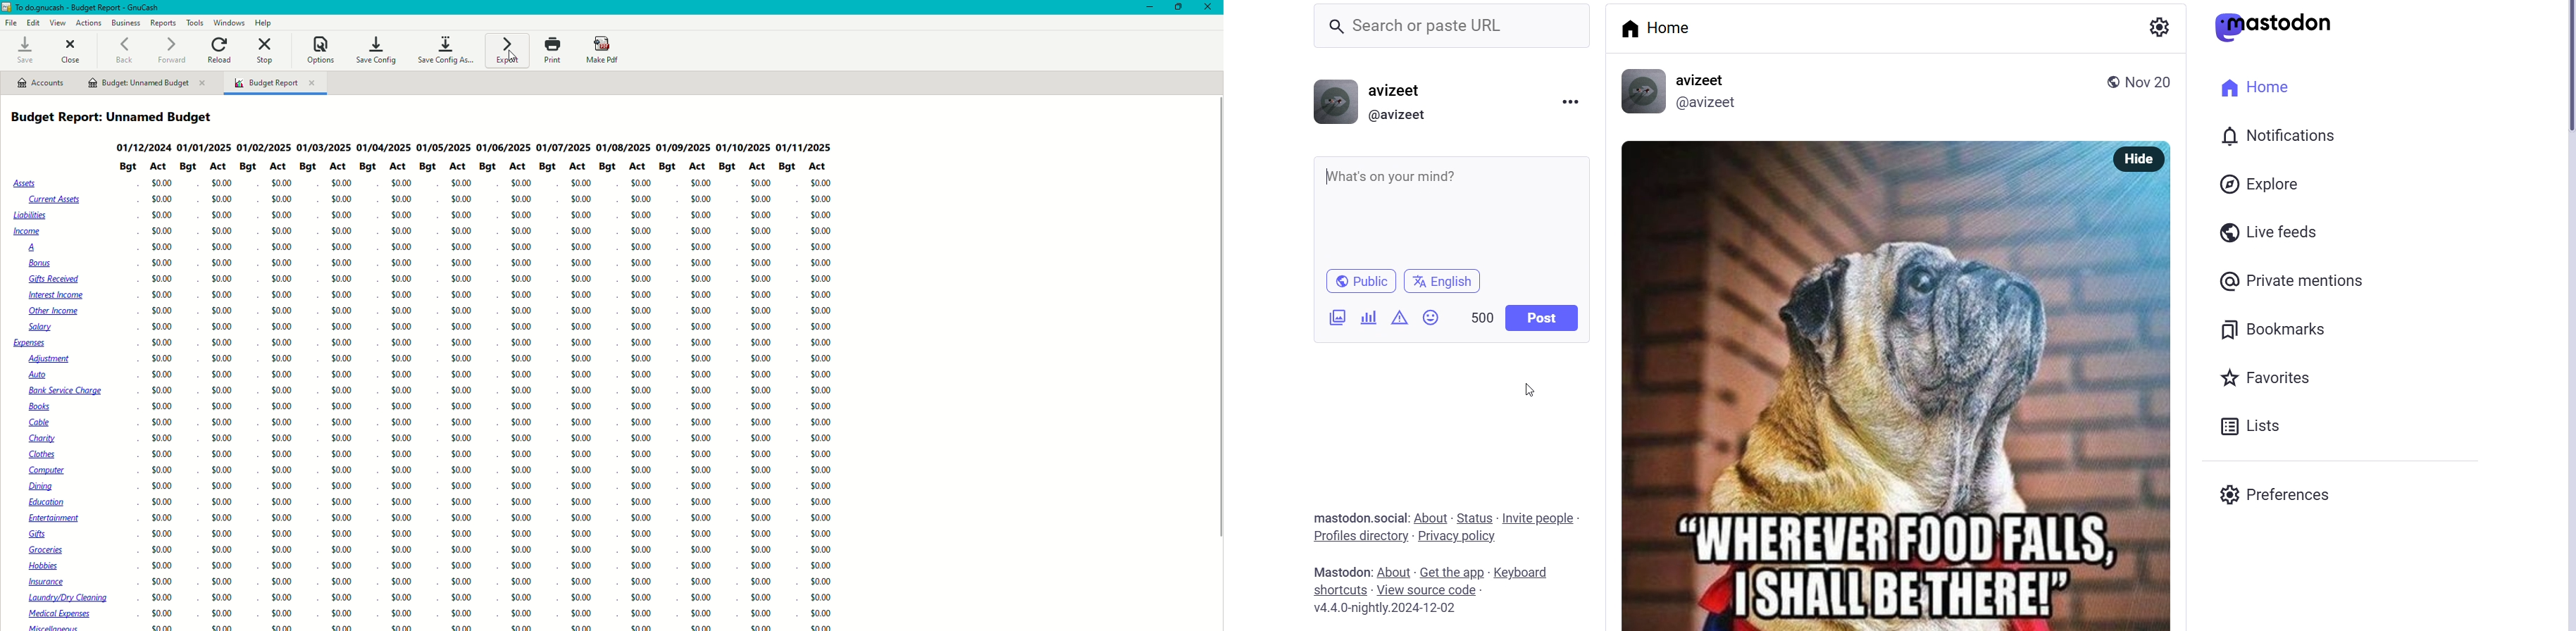  Describe the element at coordinates (521, 277) in the screenshot. I see `<0 00` at that location.